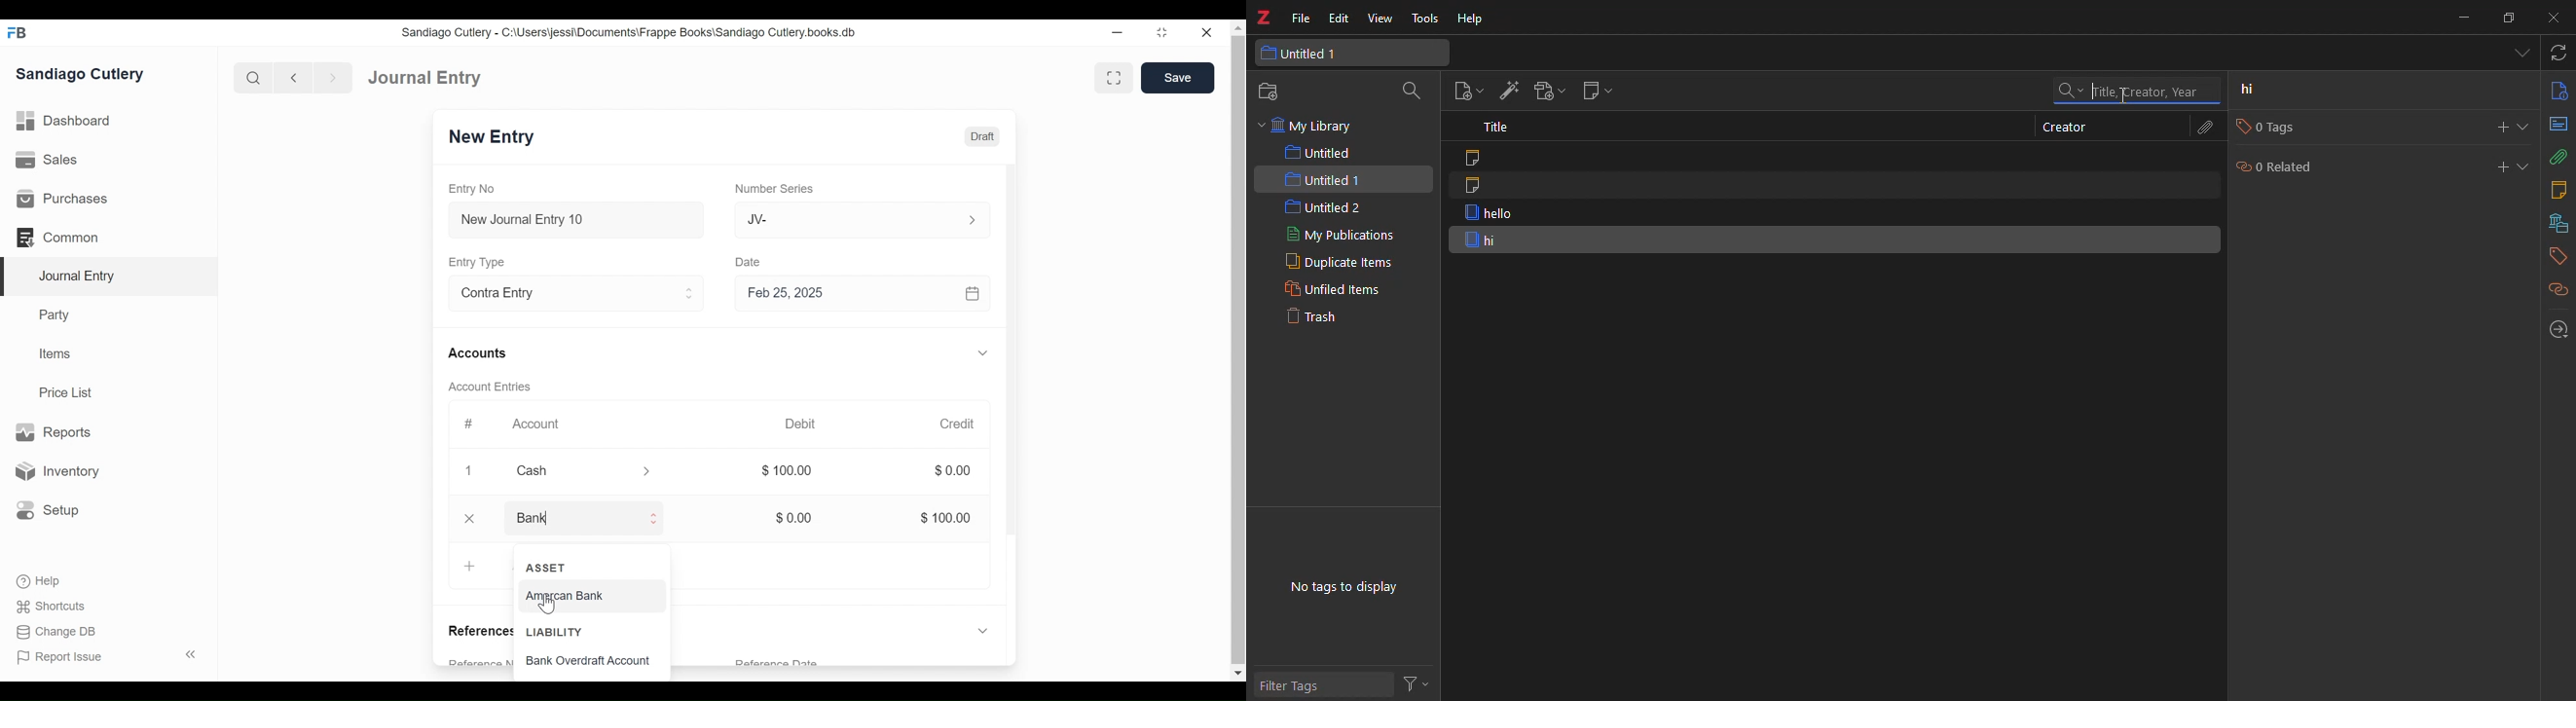 The width and height of the screenshot is (2576, 728). What do you see at coordinates (1465, 92) in the screenshot?
I see `new item` at bounding box center [1465, 92].